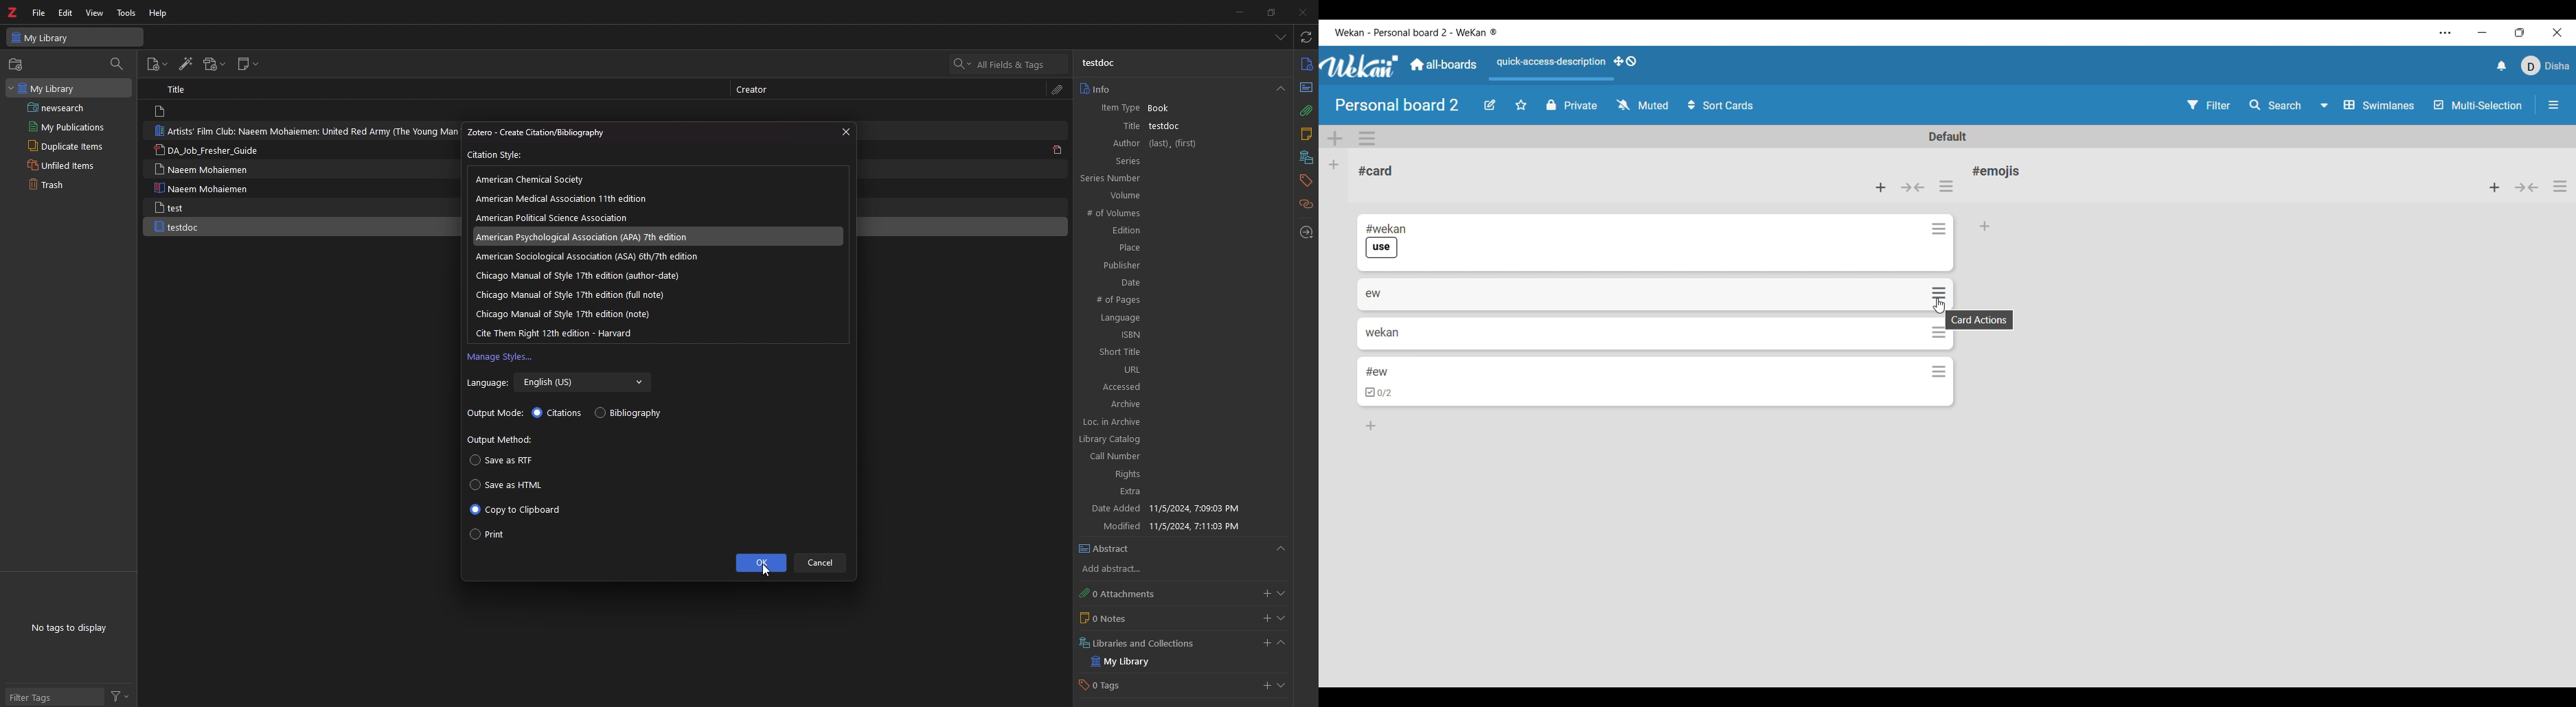 This screenshot has height=728, width=2576. I want to click on list all items, so click(1281, 37).